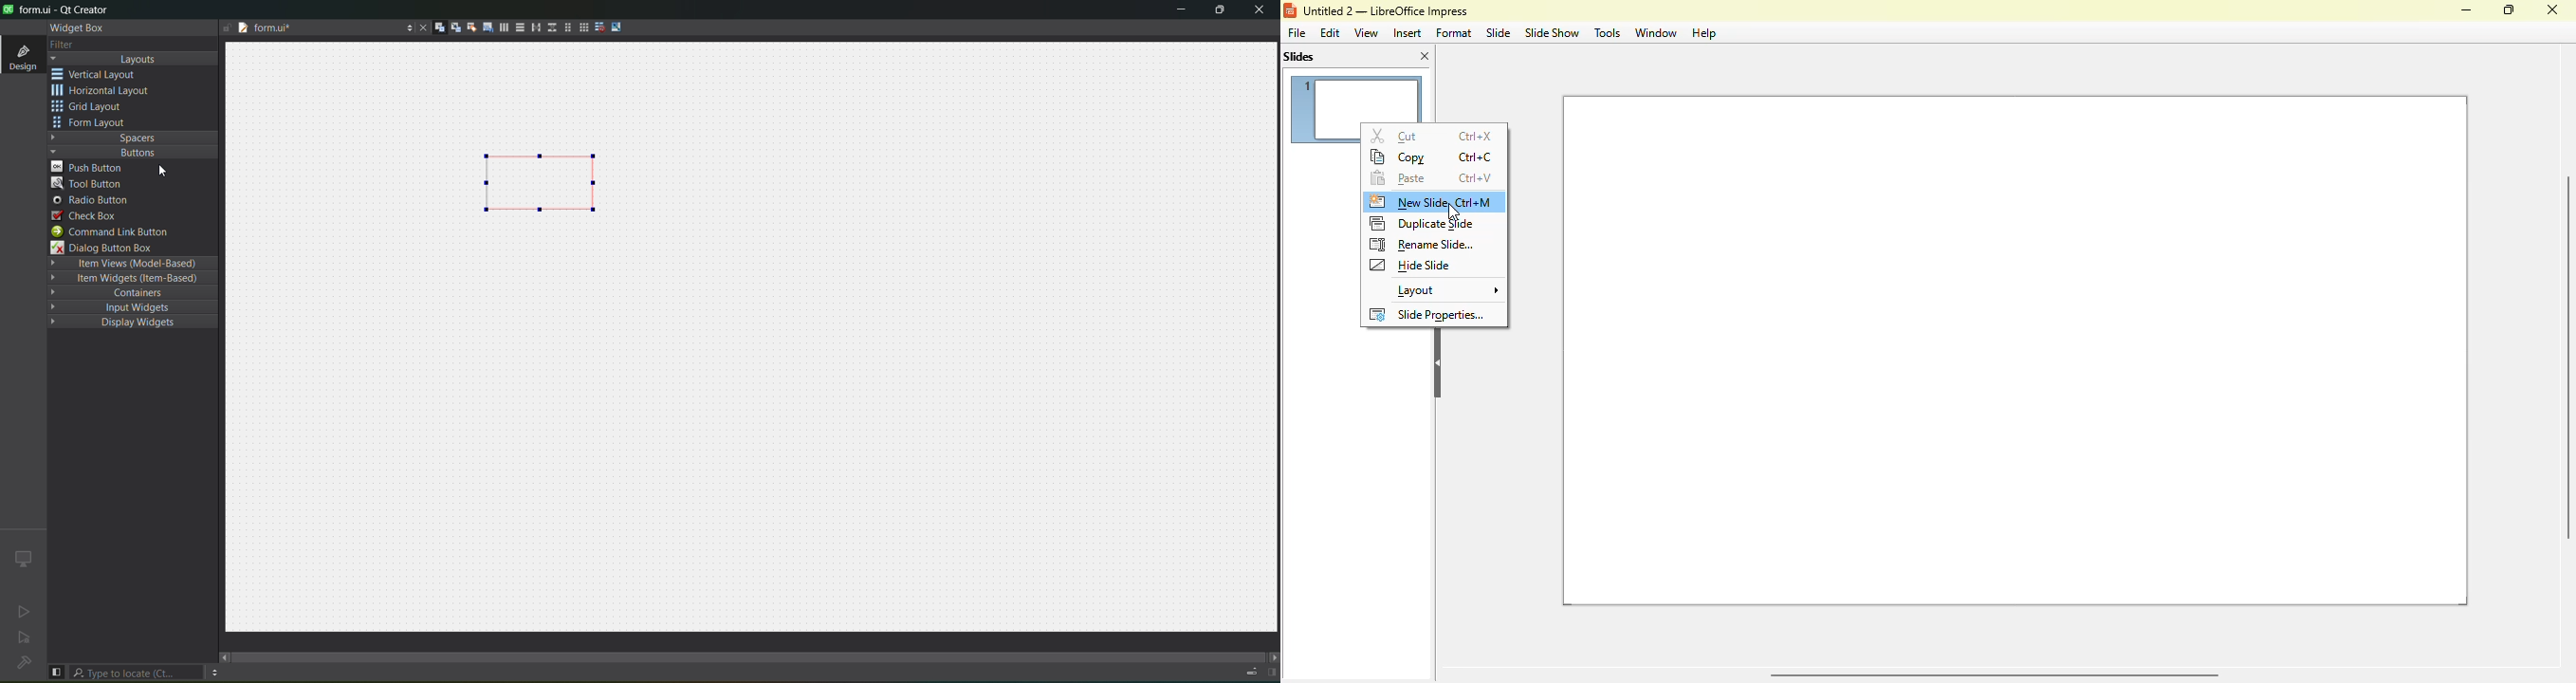  Describe the element at coordinates (88, 185) in the screenshot. I see `tool button` at that location.